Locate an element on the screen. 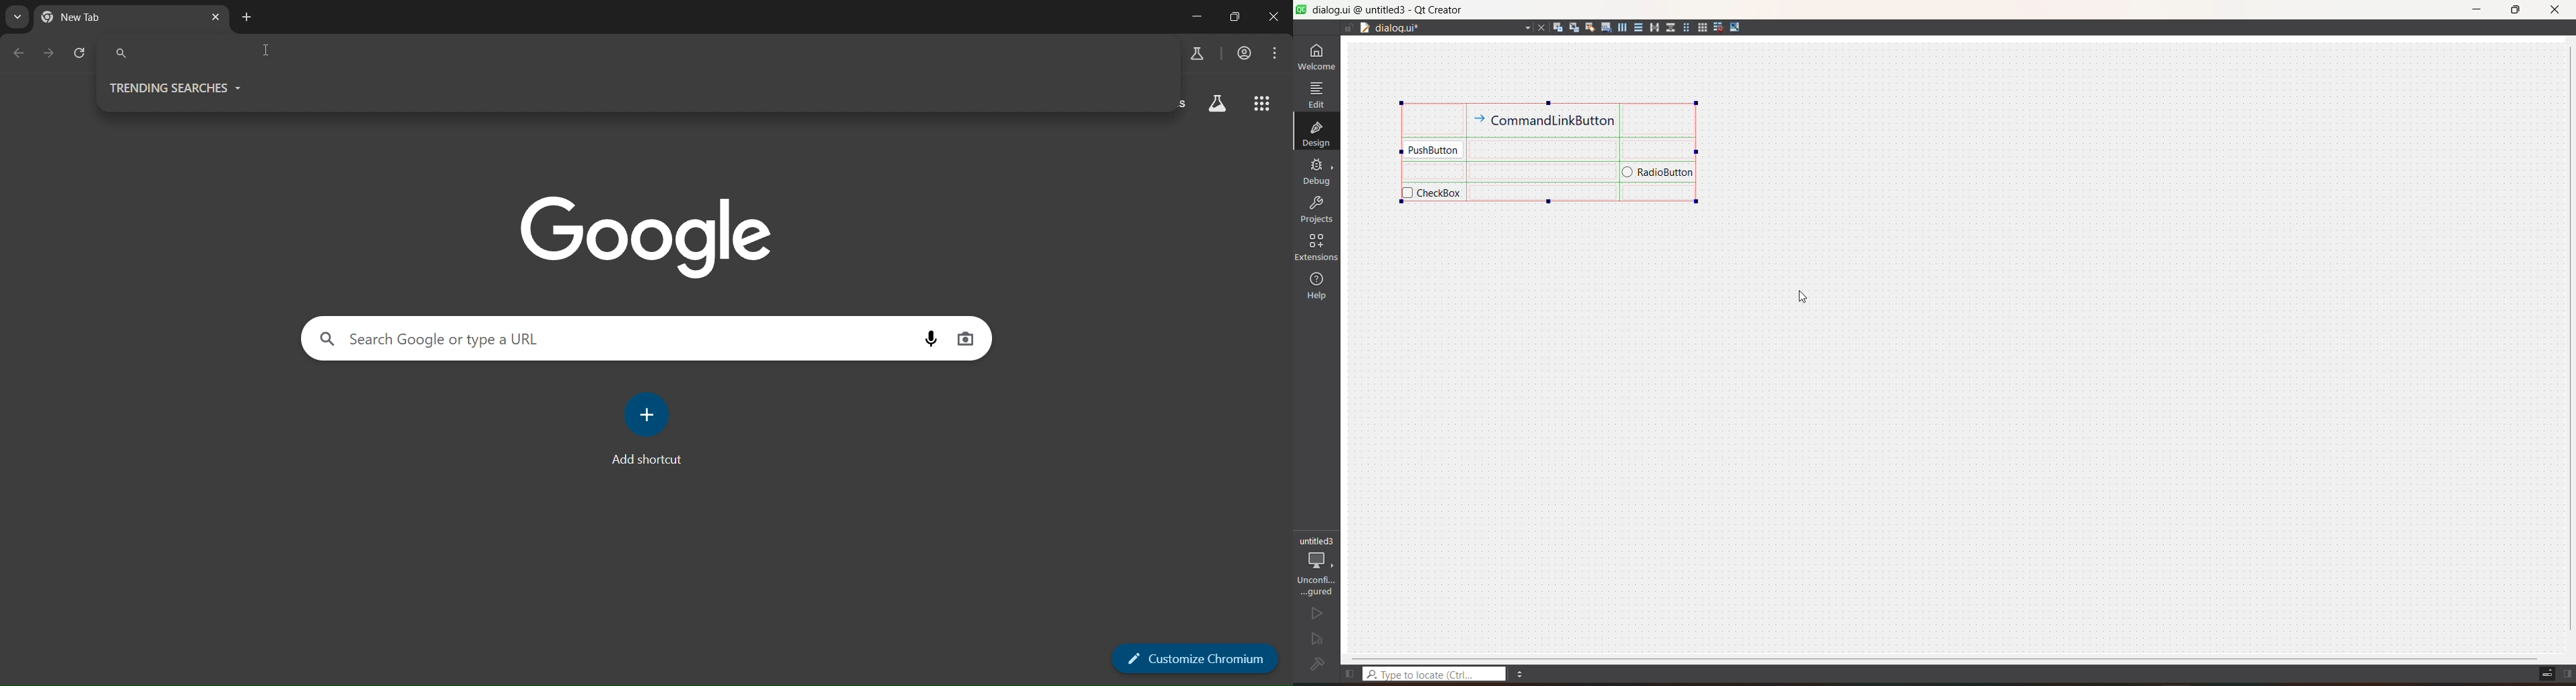  toggle progress details is located at coordinates (2545, 674).